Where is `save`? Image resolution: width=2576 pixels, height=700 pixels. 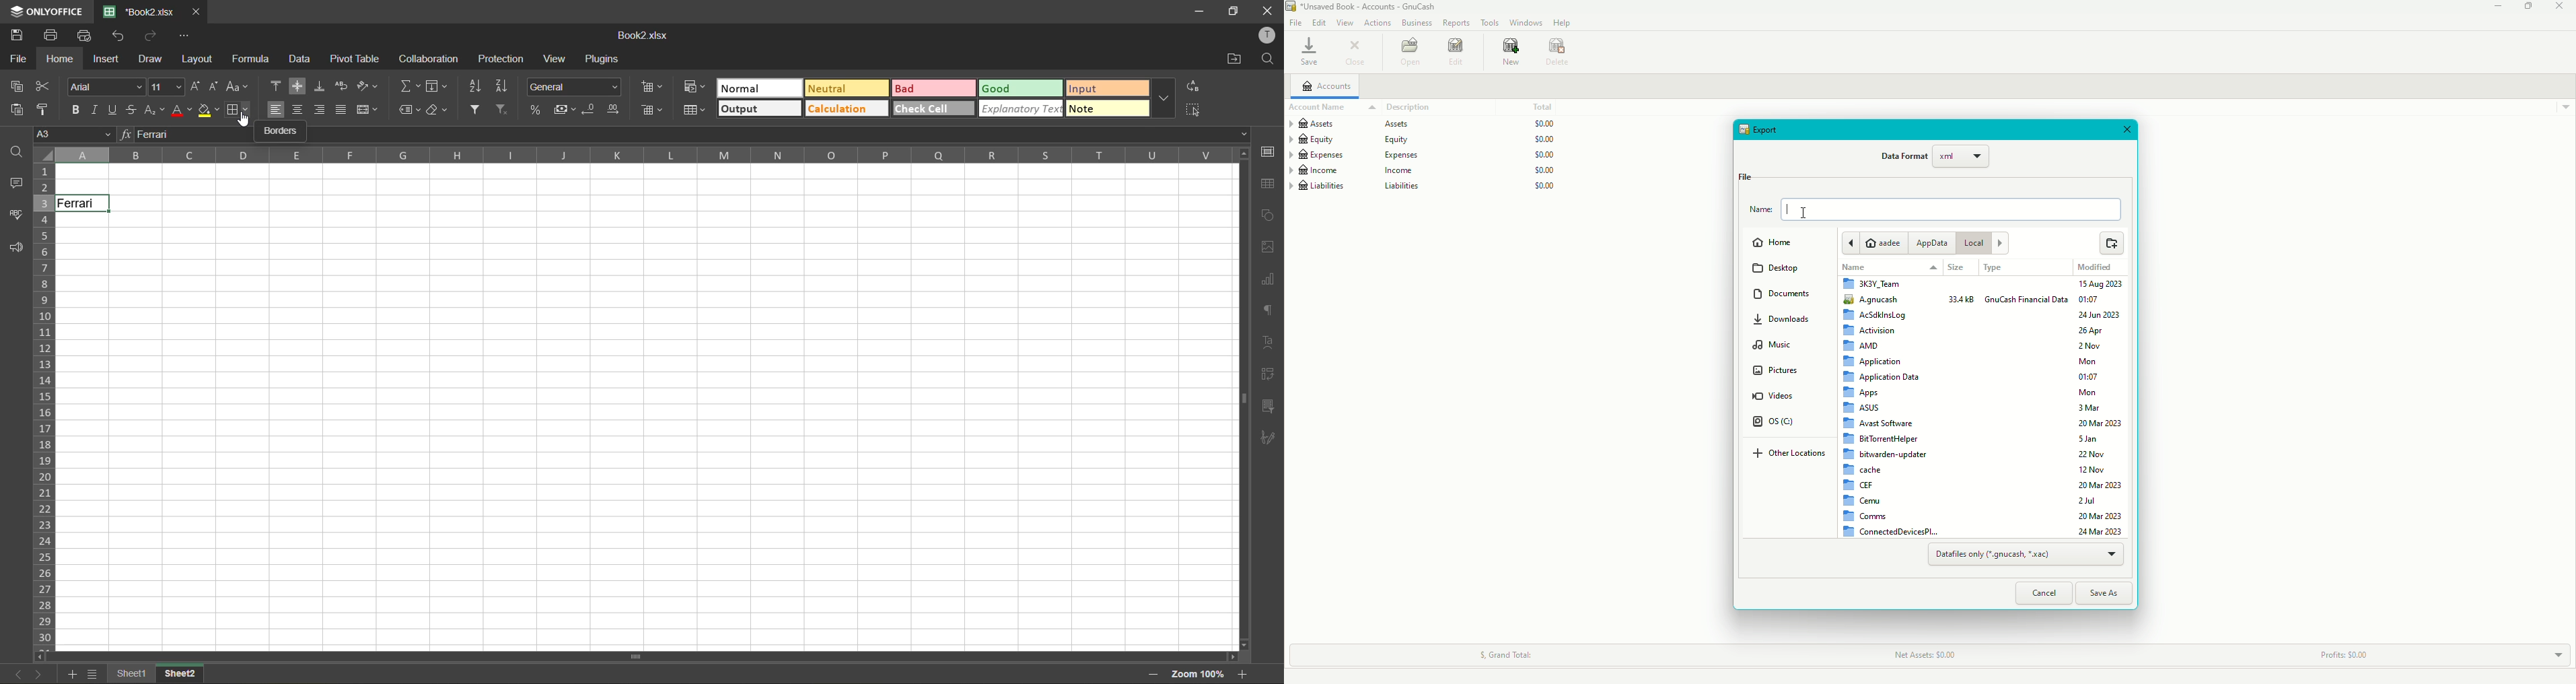
save is located at coordinates (17, 33).